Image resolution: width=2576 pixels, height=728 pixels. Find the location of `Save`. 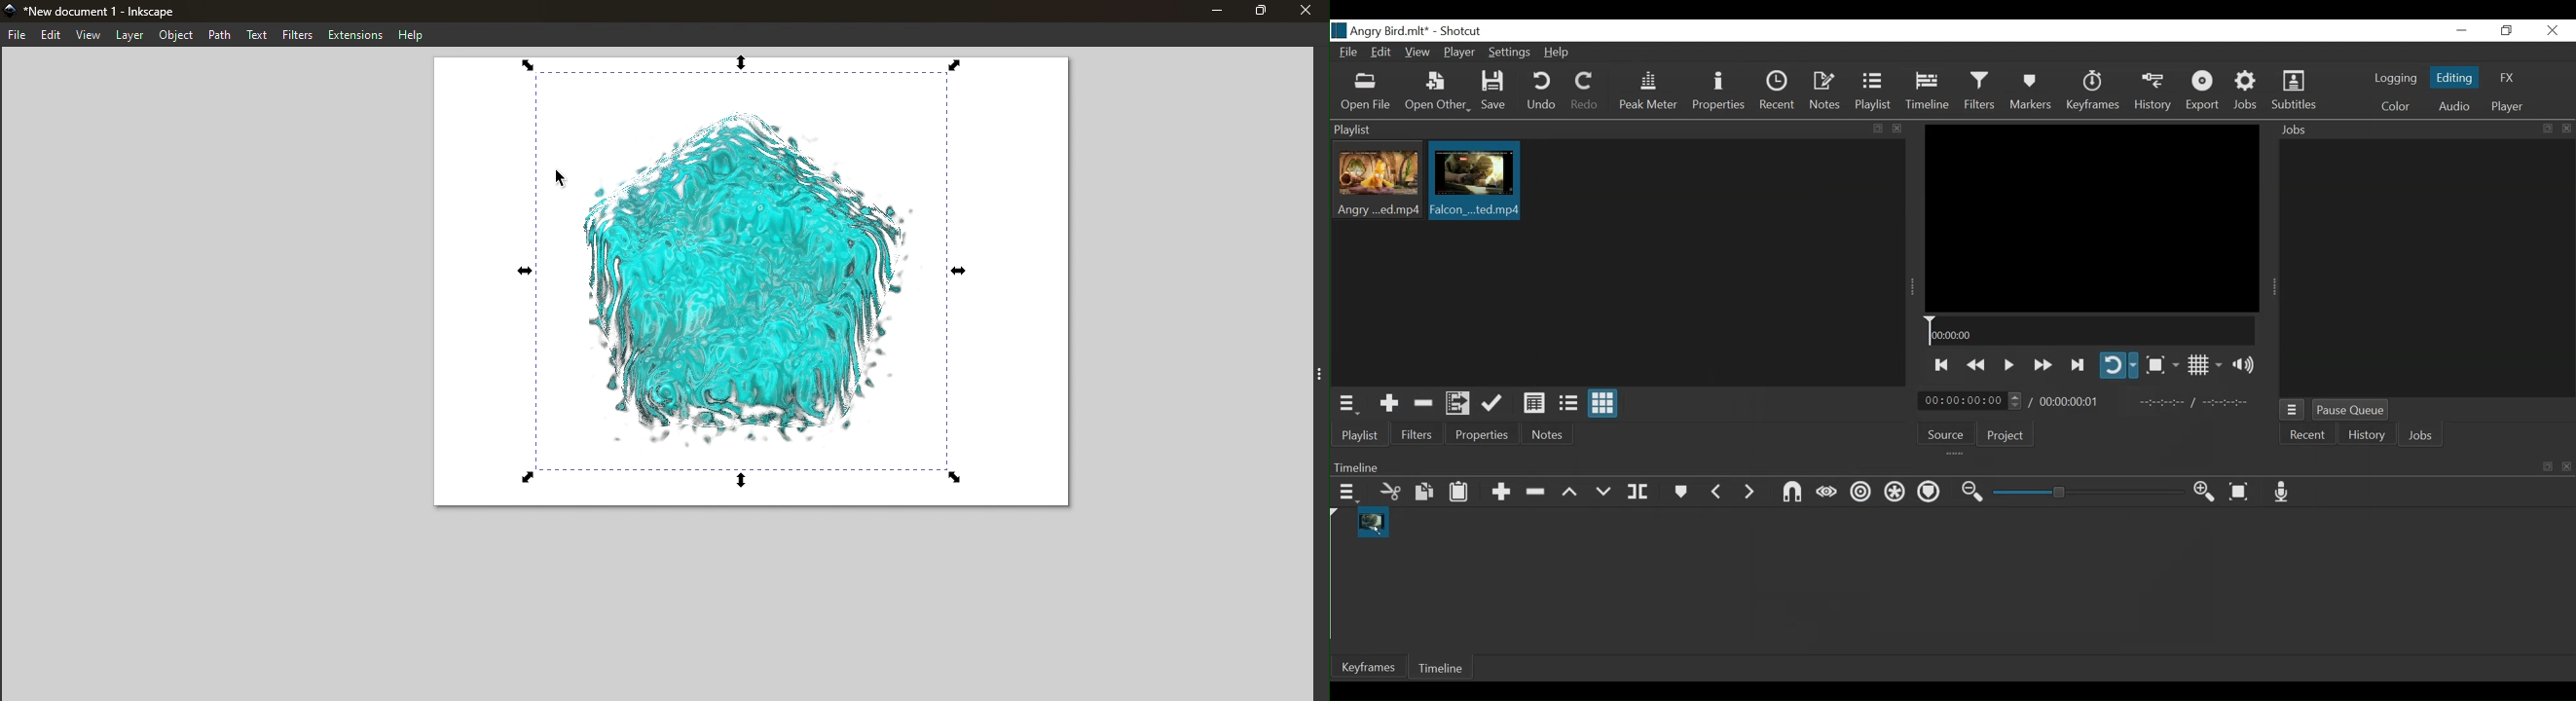

Save is located at coordinates (1498, 91).